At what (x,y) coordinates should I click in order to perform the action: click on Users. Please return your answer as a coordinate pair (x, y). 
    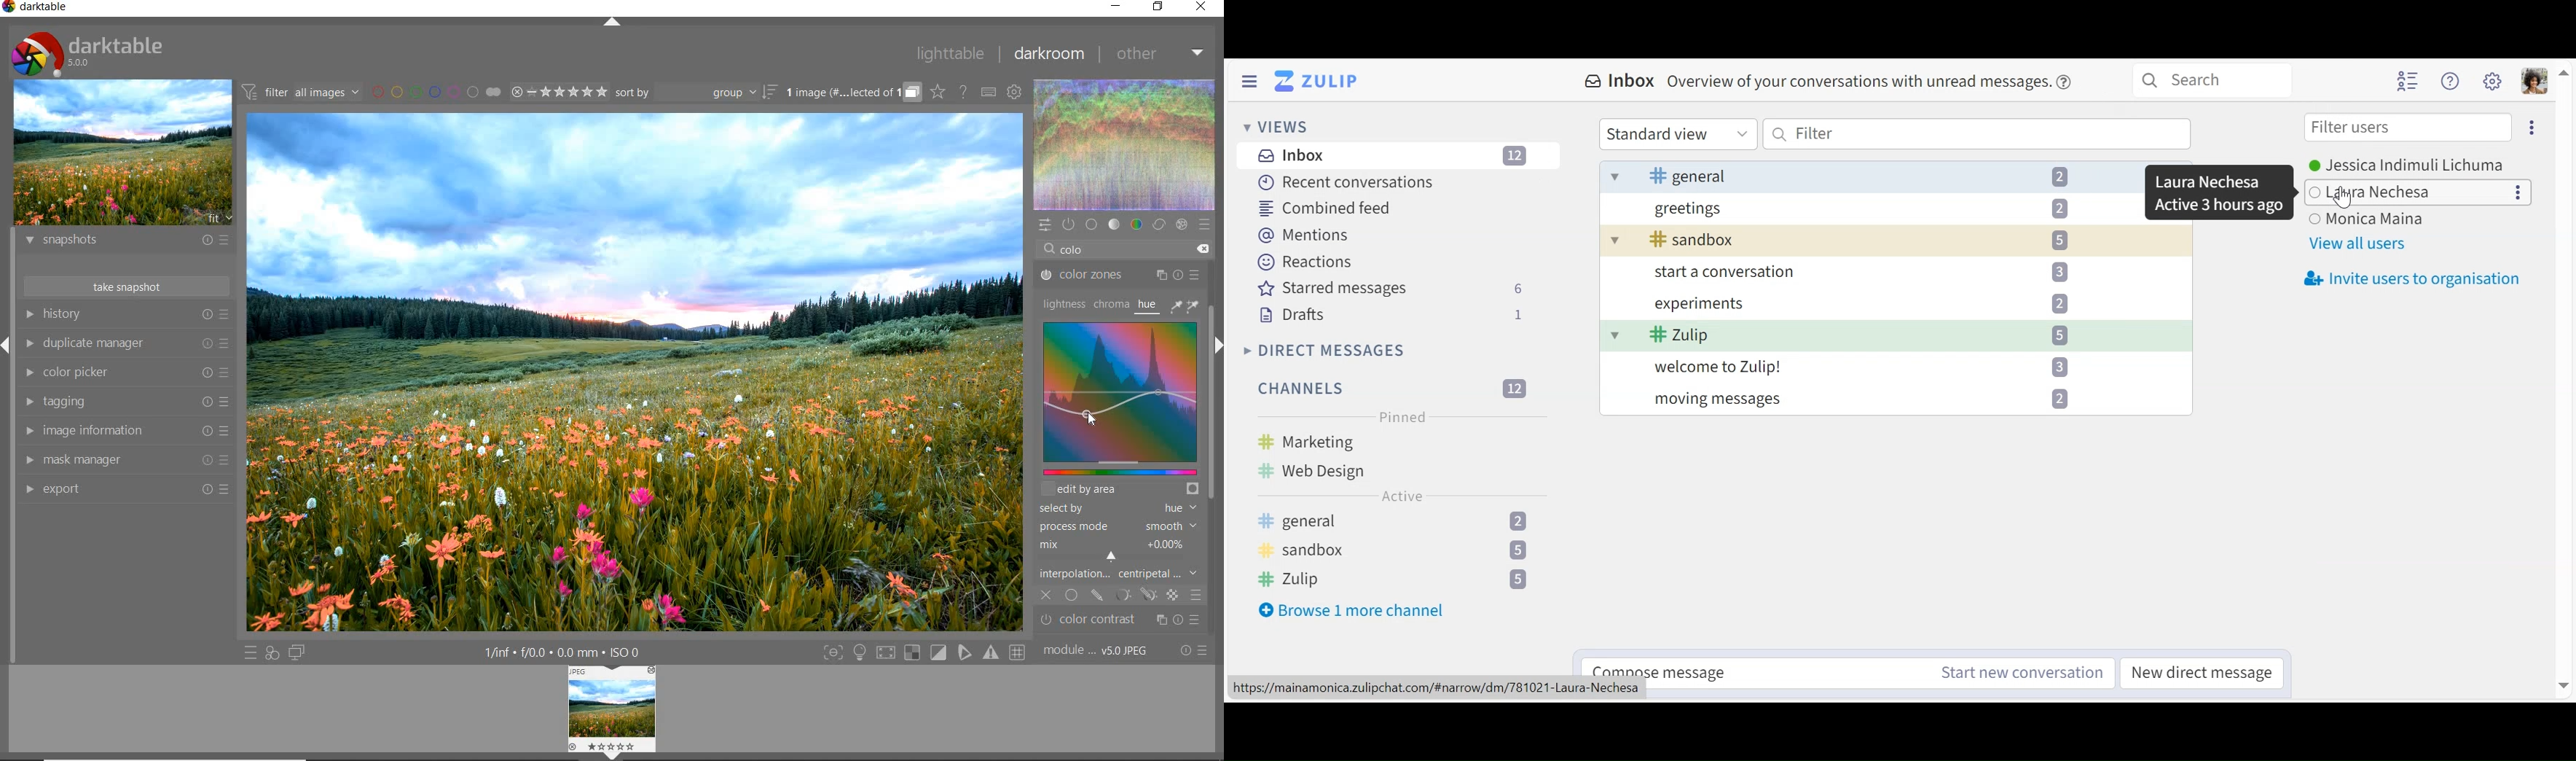
    Looking at the image, I should click on (2414, 163).